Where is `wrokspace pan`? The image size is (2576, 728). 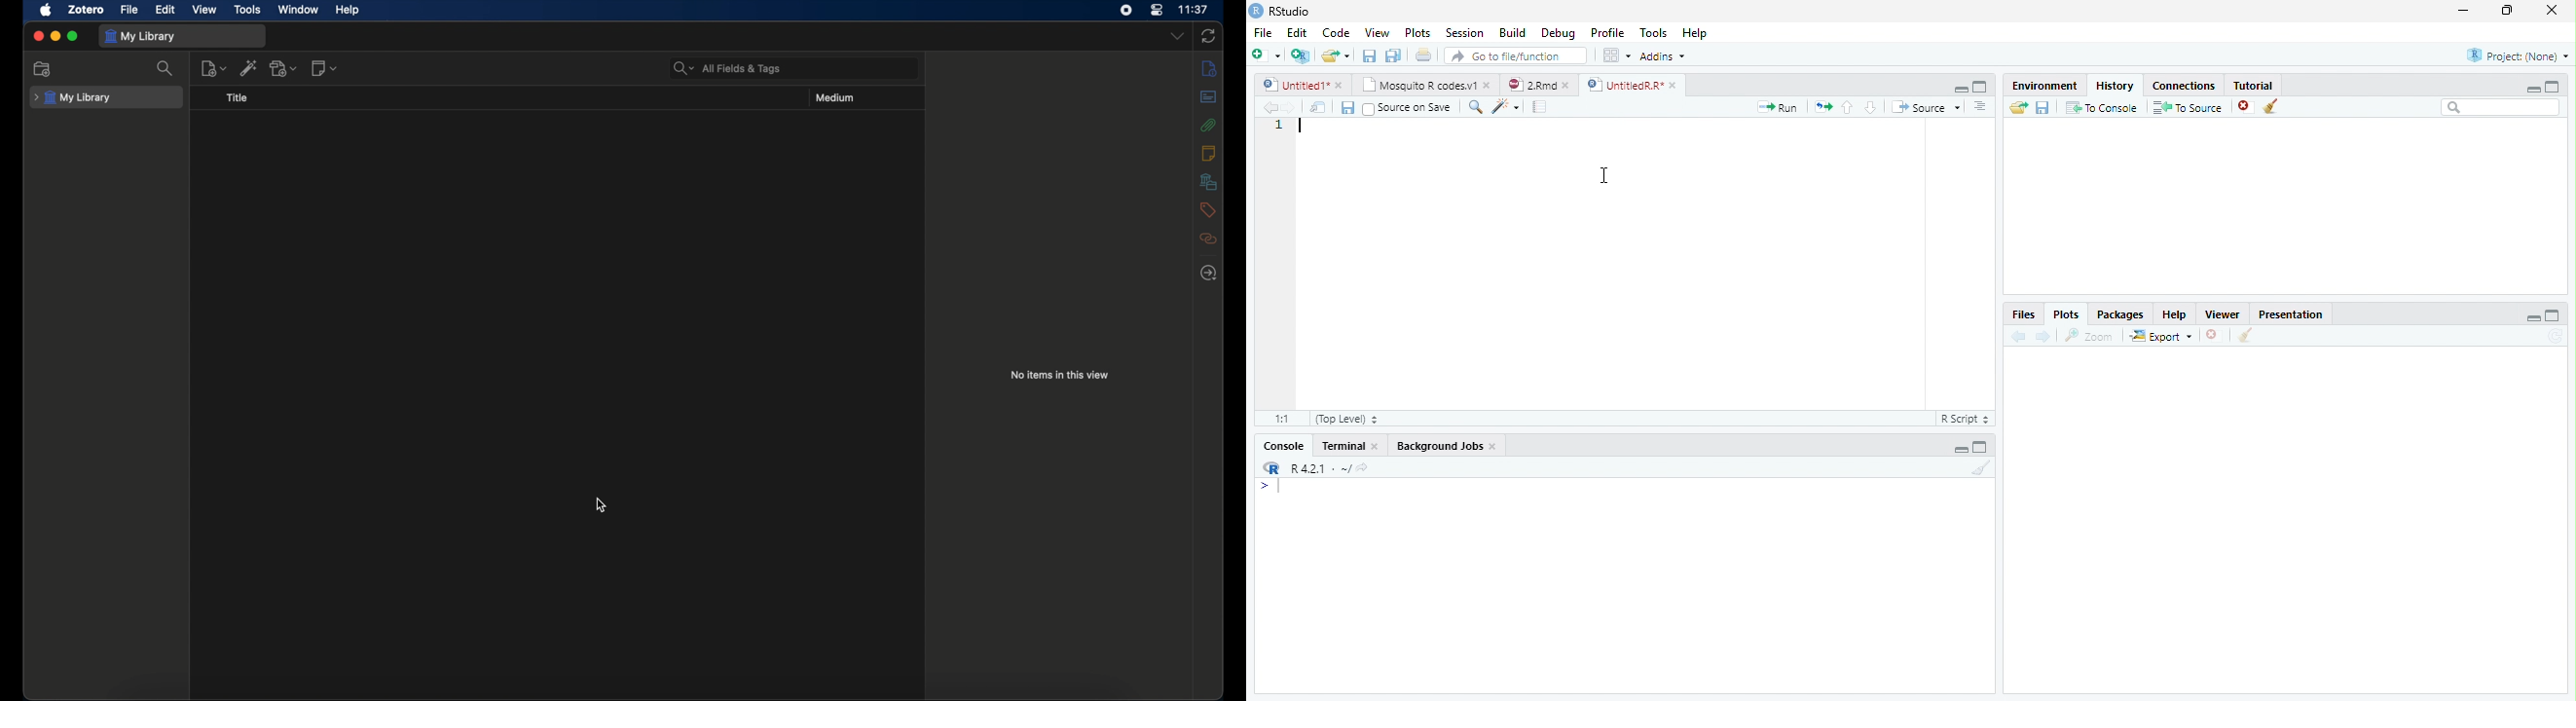 wrokspace pan is located at coordinates (1615, 55).